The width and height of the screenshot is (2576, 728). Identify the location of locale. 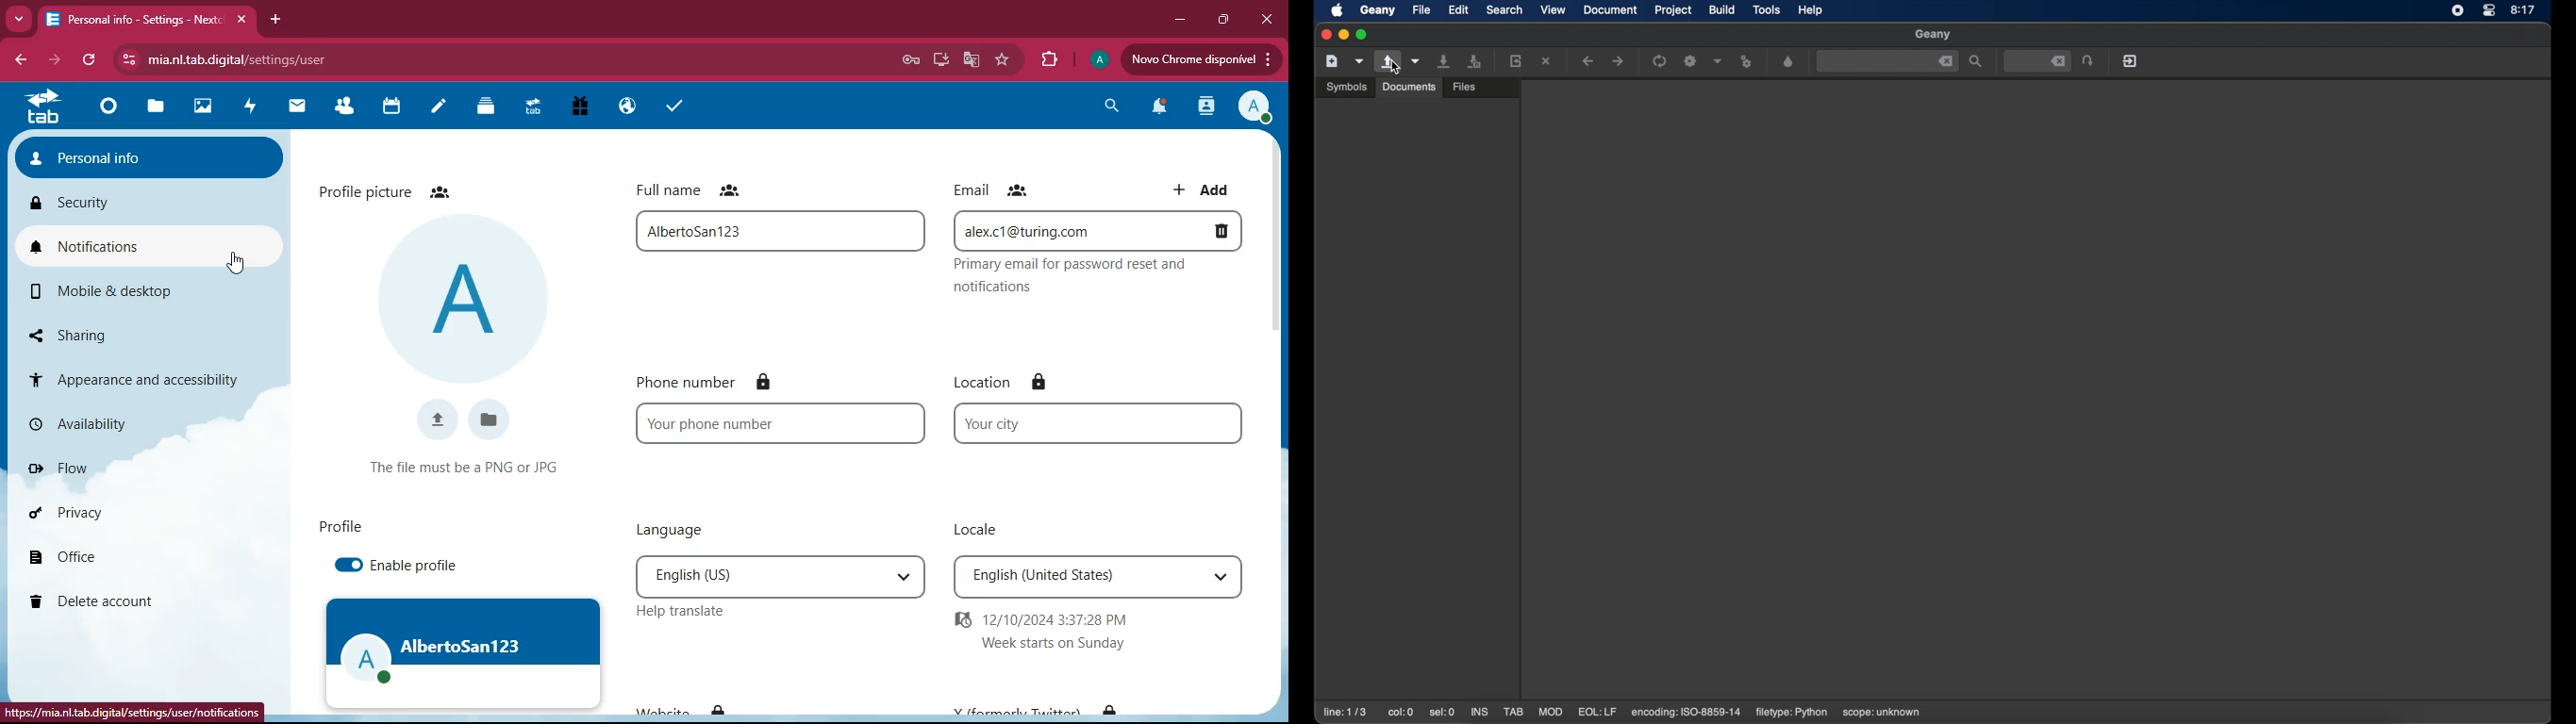
(1099, 576).